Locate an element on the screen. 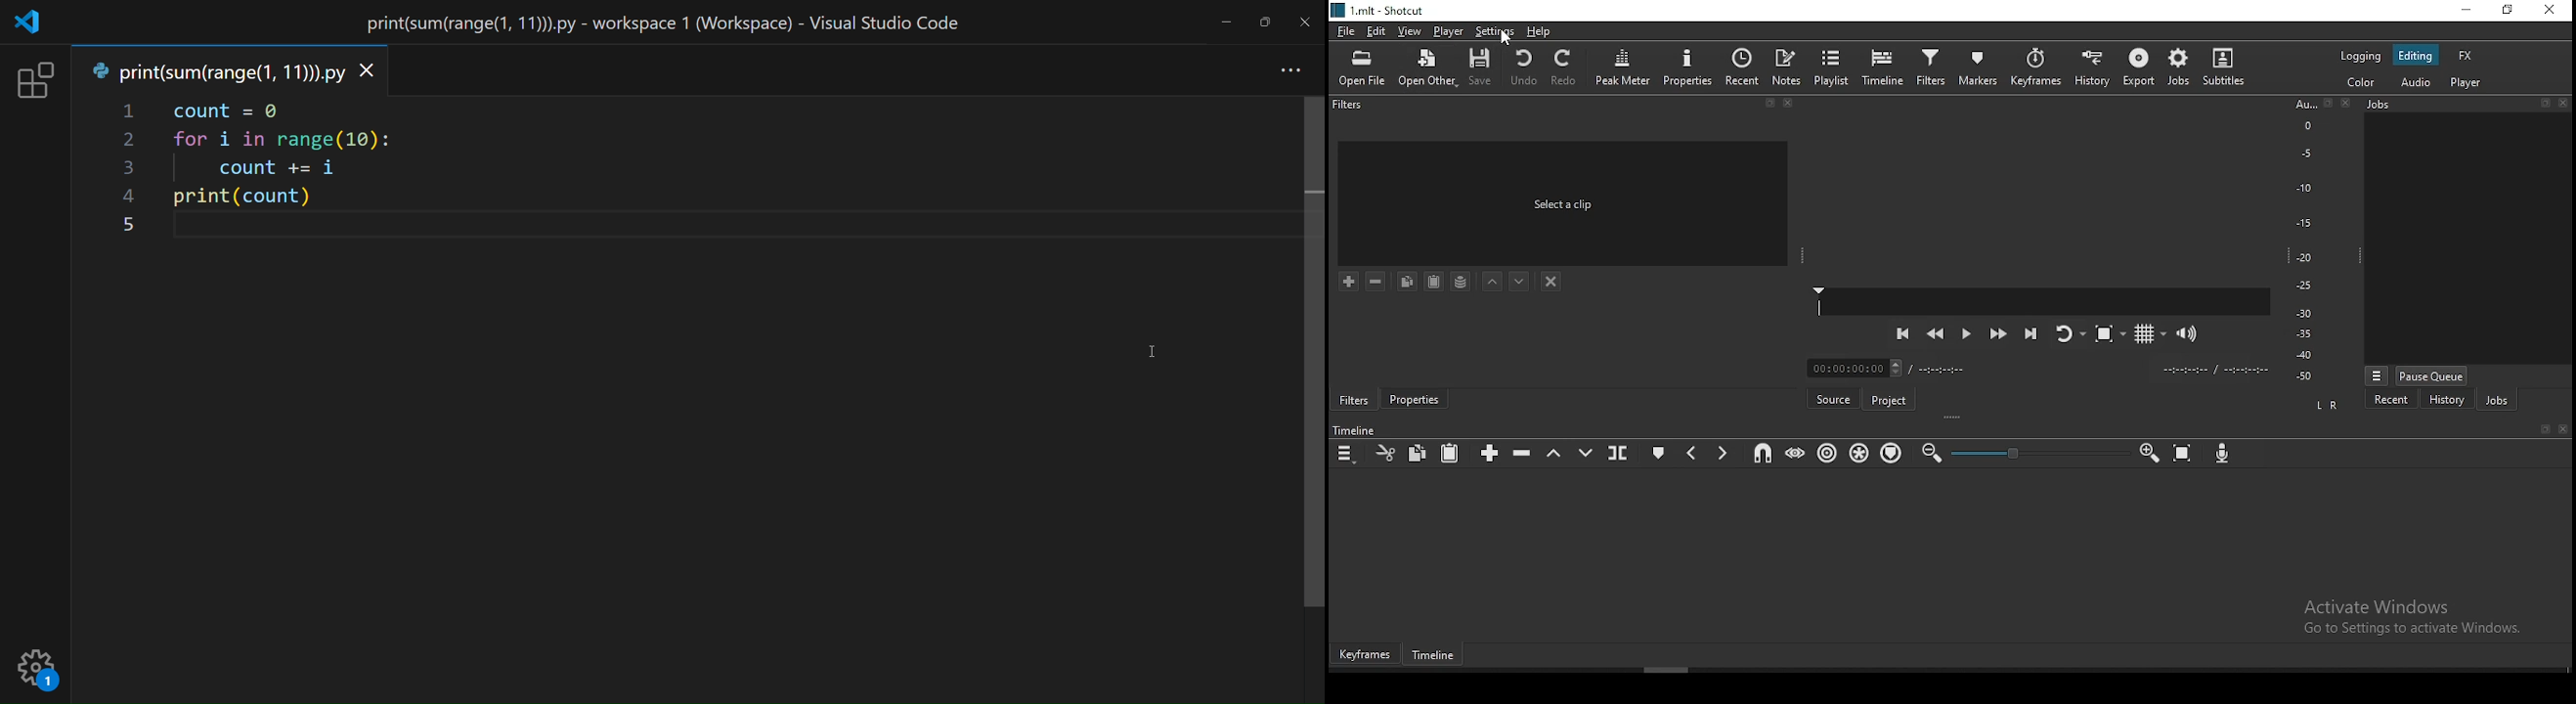 This screenshot has width=2576, height=728. skip to previous point is located at coordinates (1900, 332).